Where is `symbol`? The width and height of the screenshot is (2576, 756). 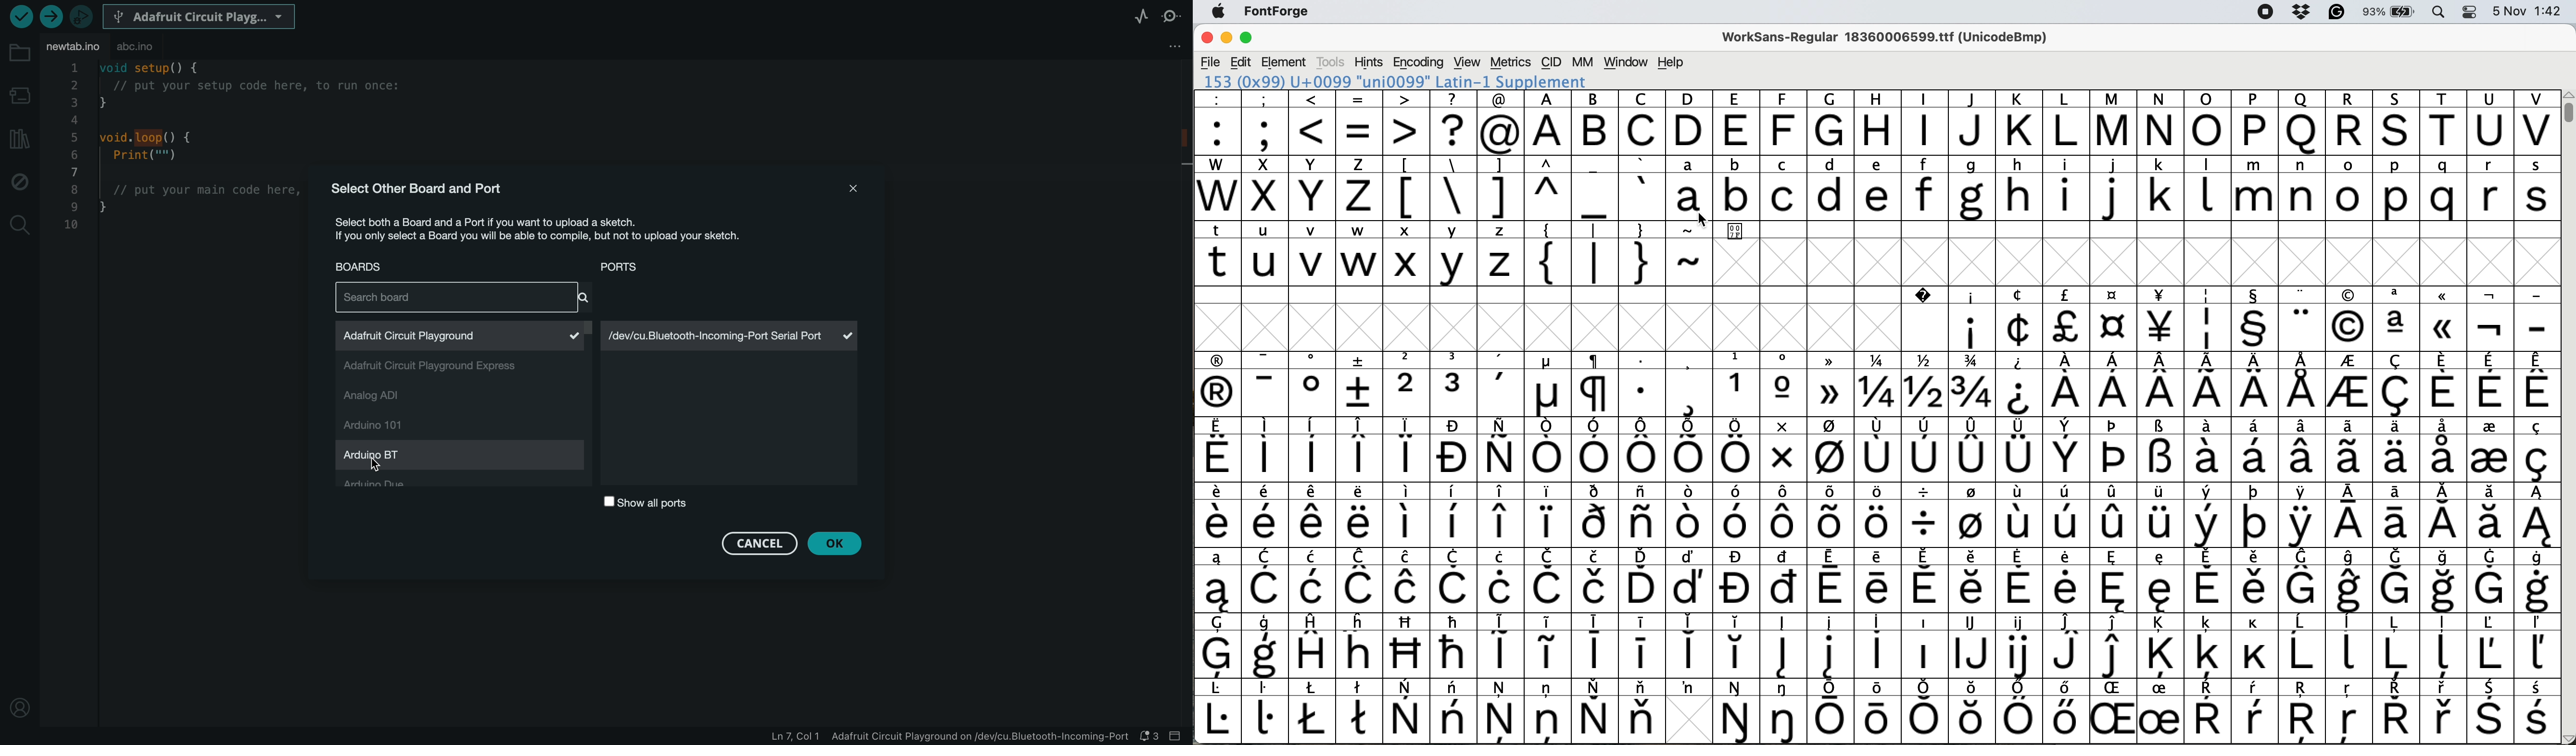
symbol is located at coordinates (1266, 647).